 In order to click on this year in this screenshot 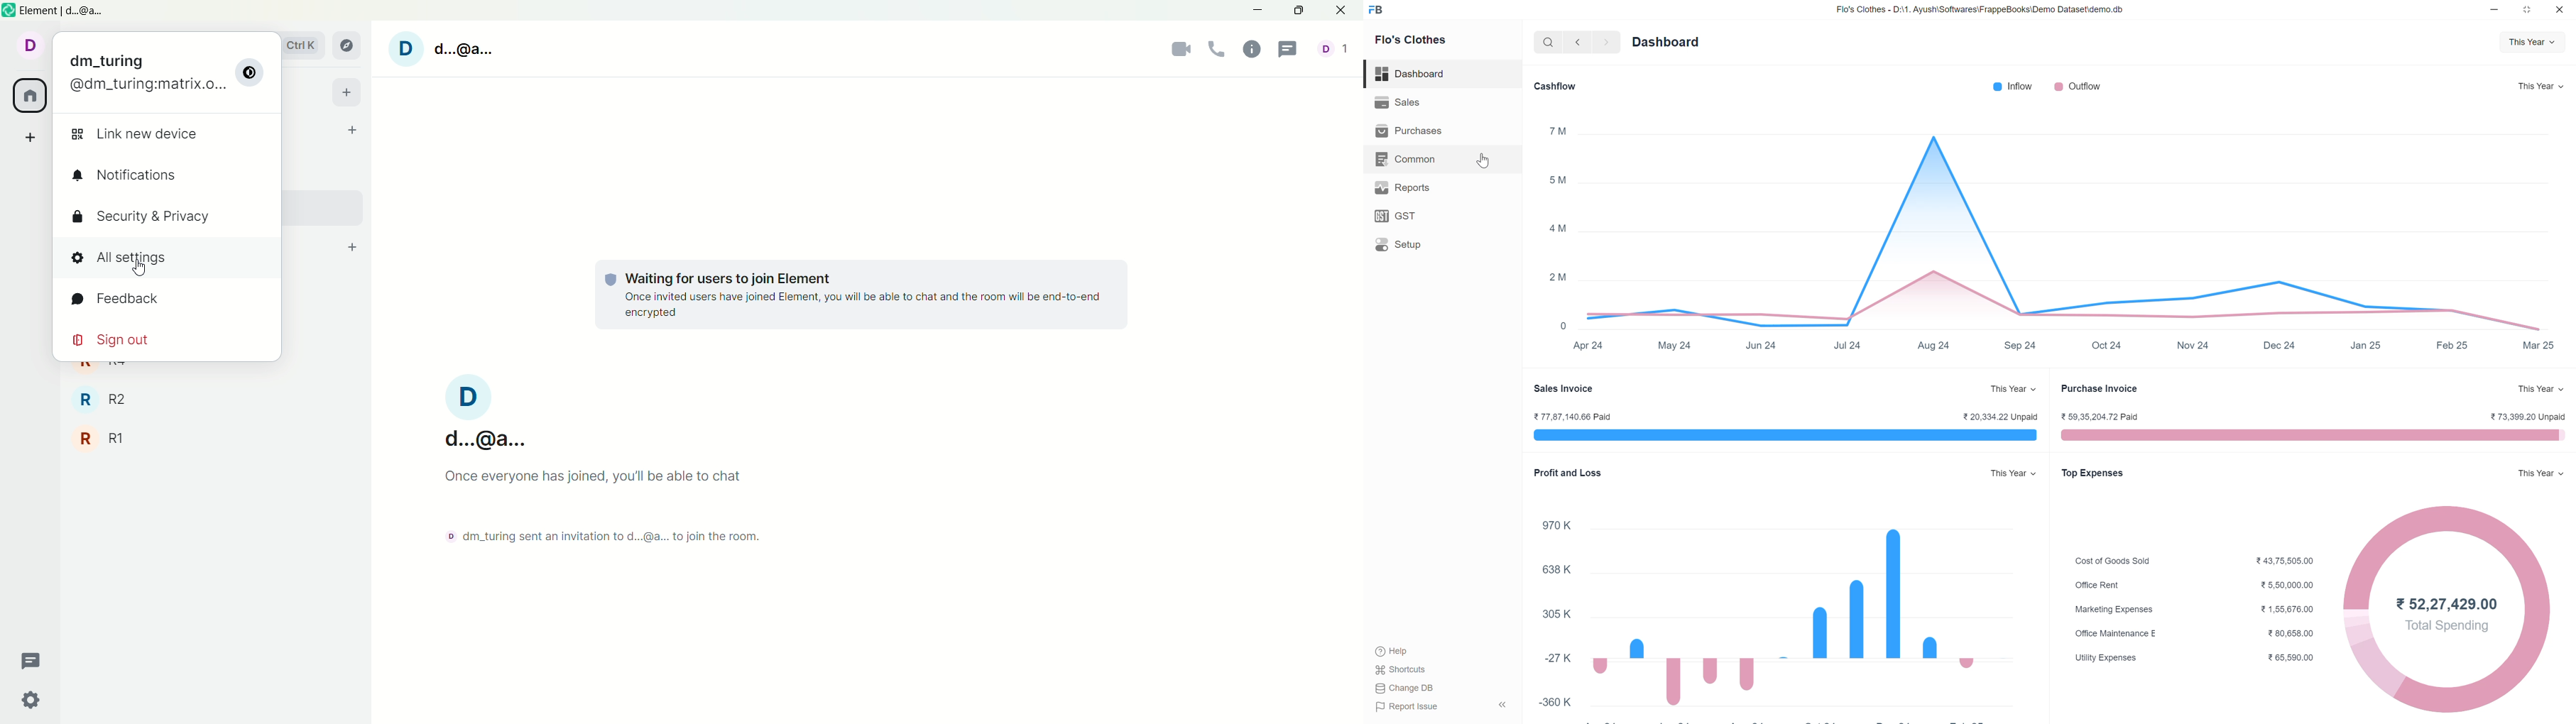, I will do `click(2542, 388)`.